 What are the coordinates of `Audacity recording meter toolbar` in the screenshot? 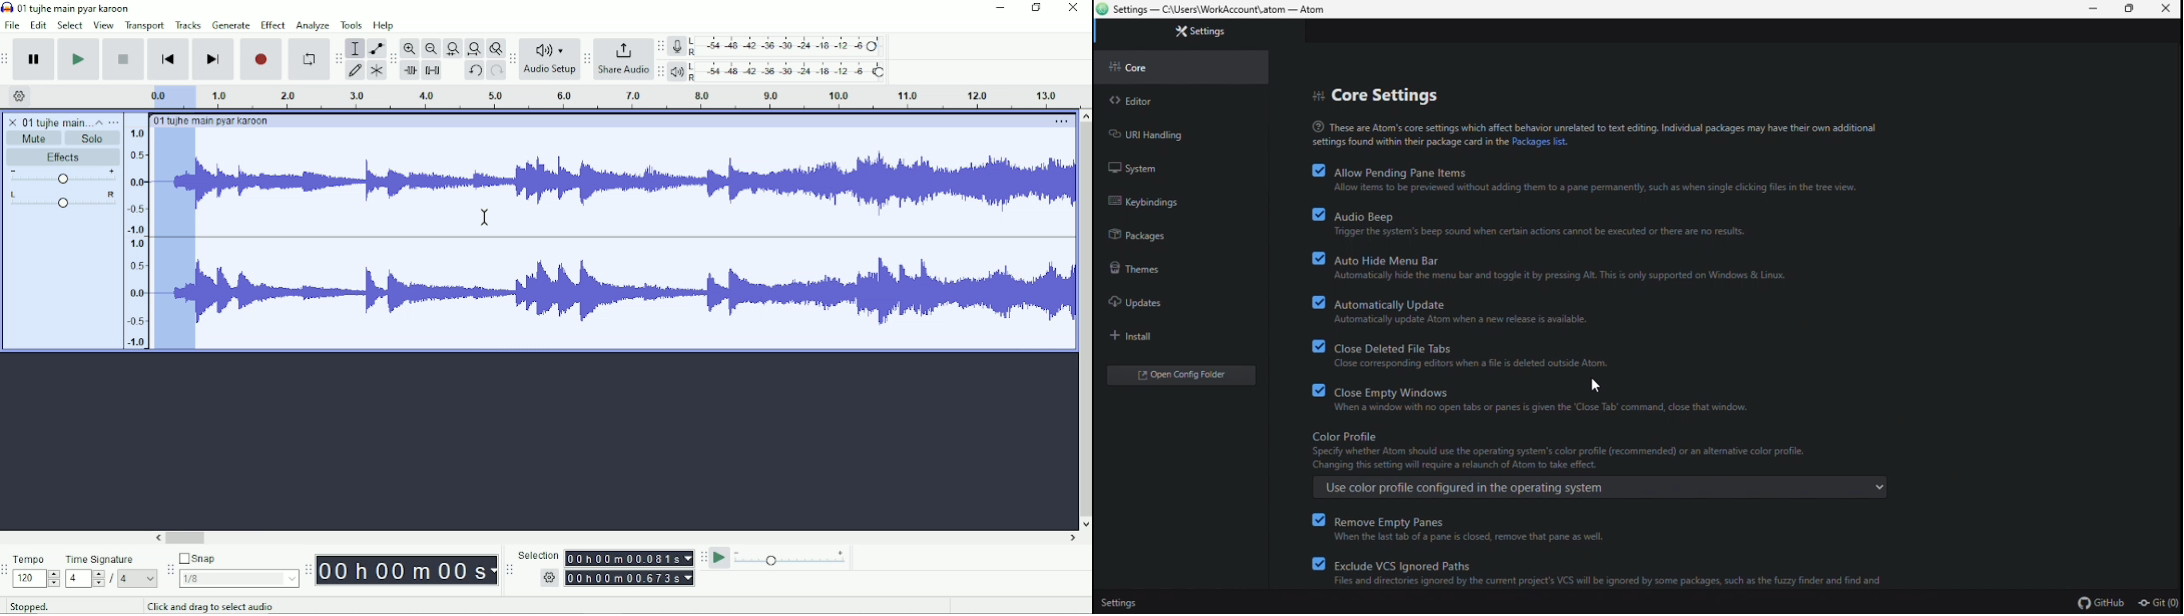 It's located at (660, 47).